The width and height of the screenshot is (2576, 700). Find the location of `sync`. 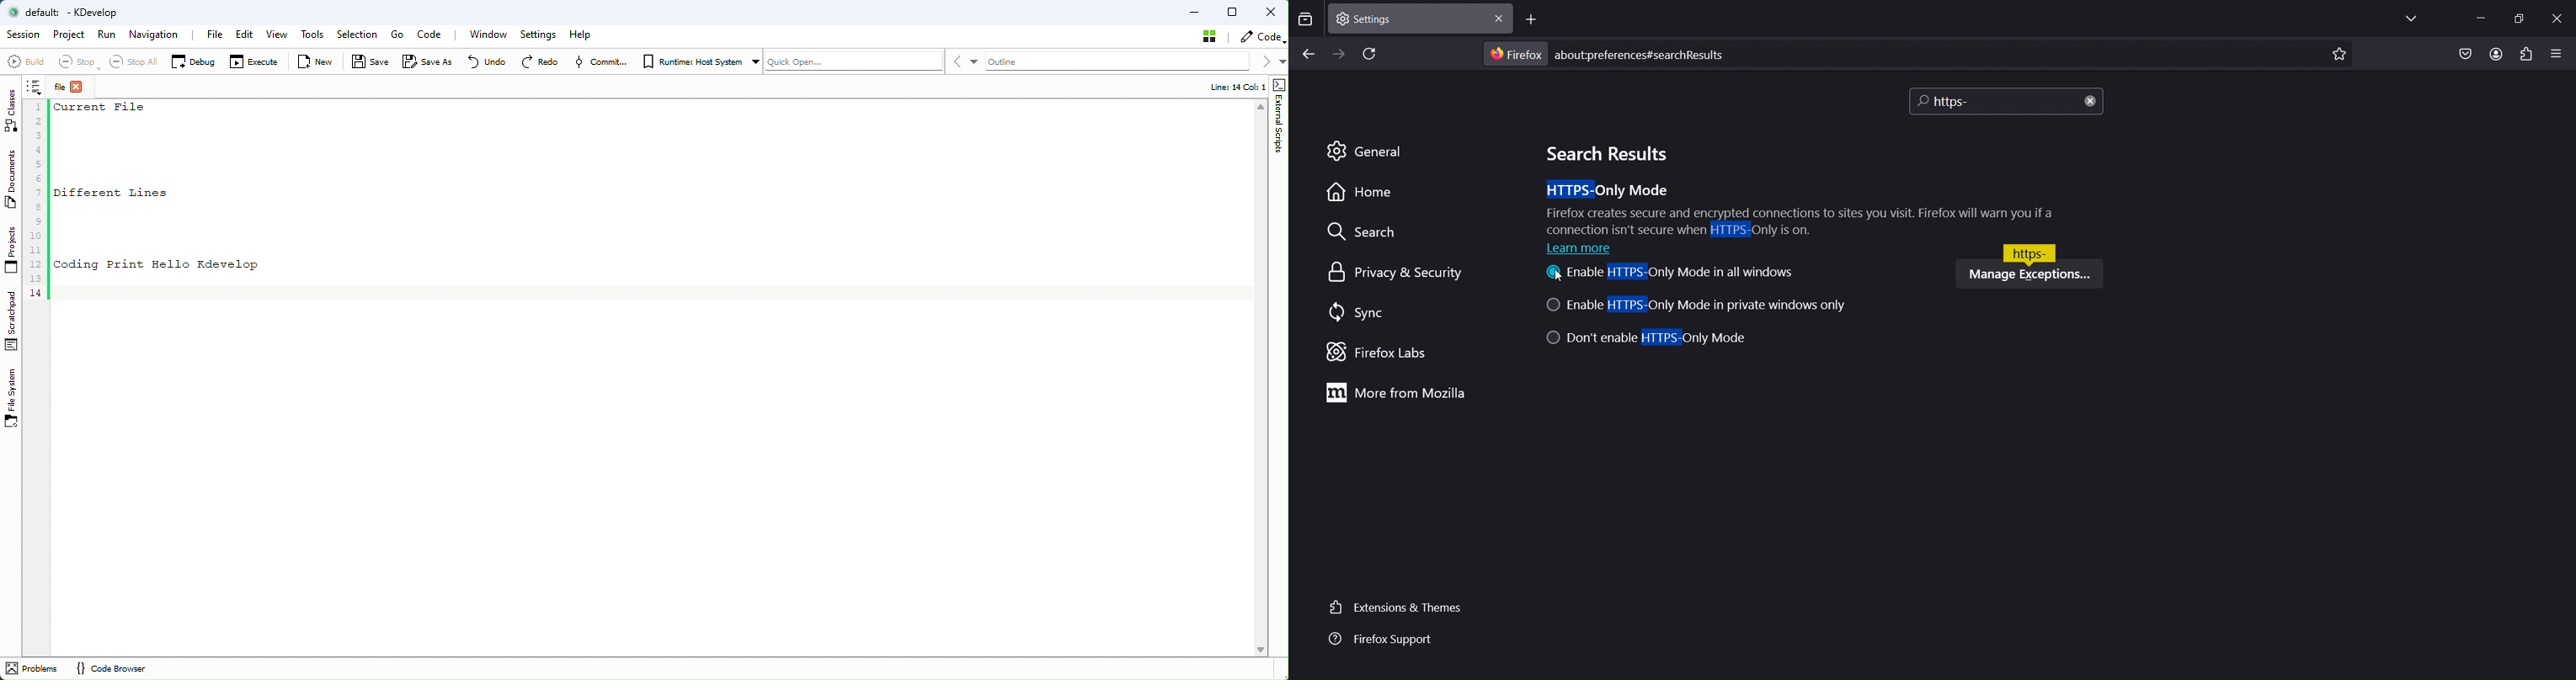

sync is located at coordinates (1355, 313).